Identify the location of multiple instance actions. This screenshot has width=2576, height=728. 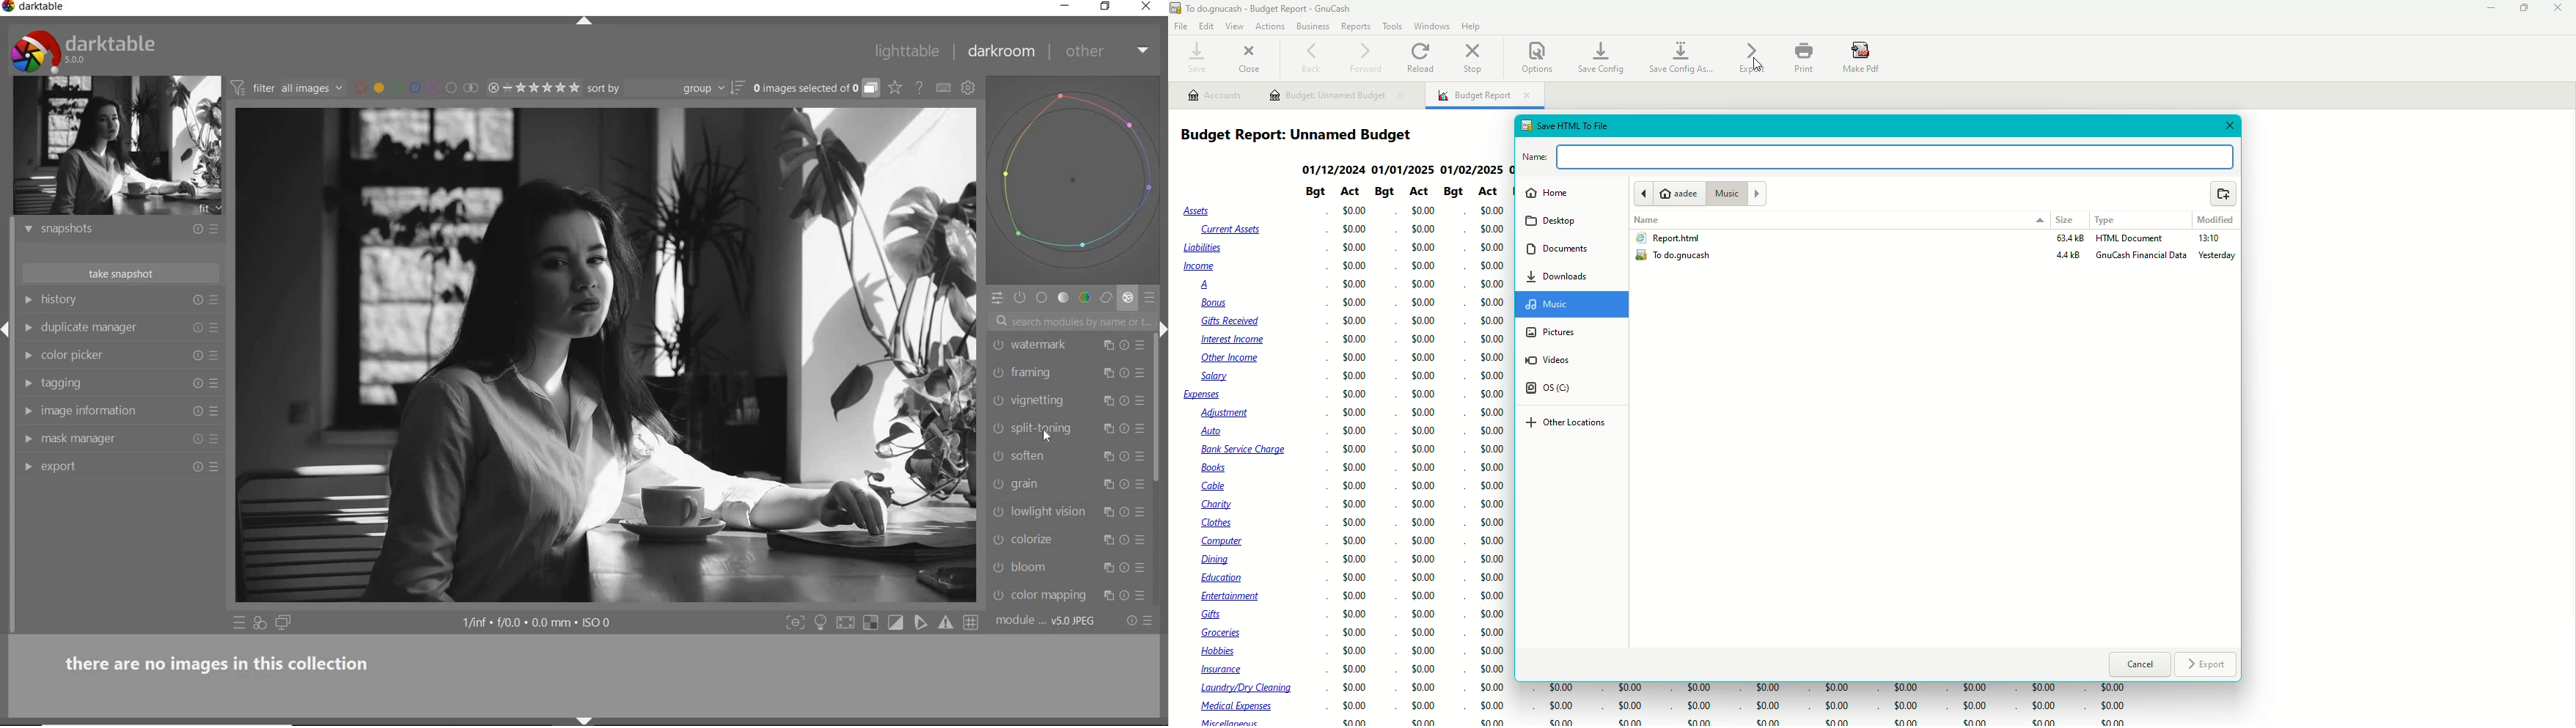
(1110, 431).